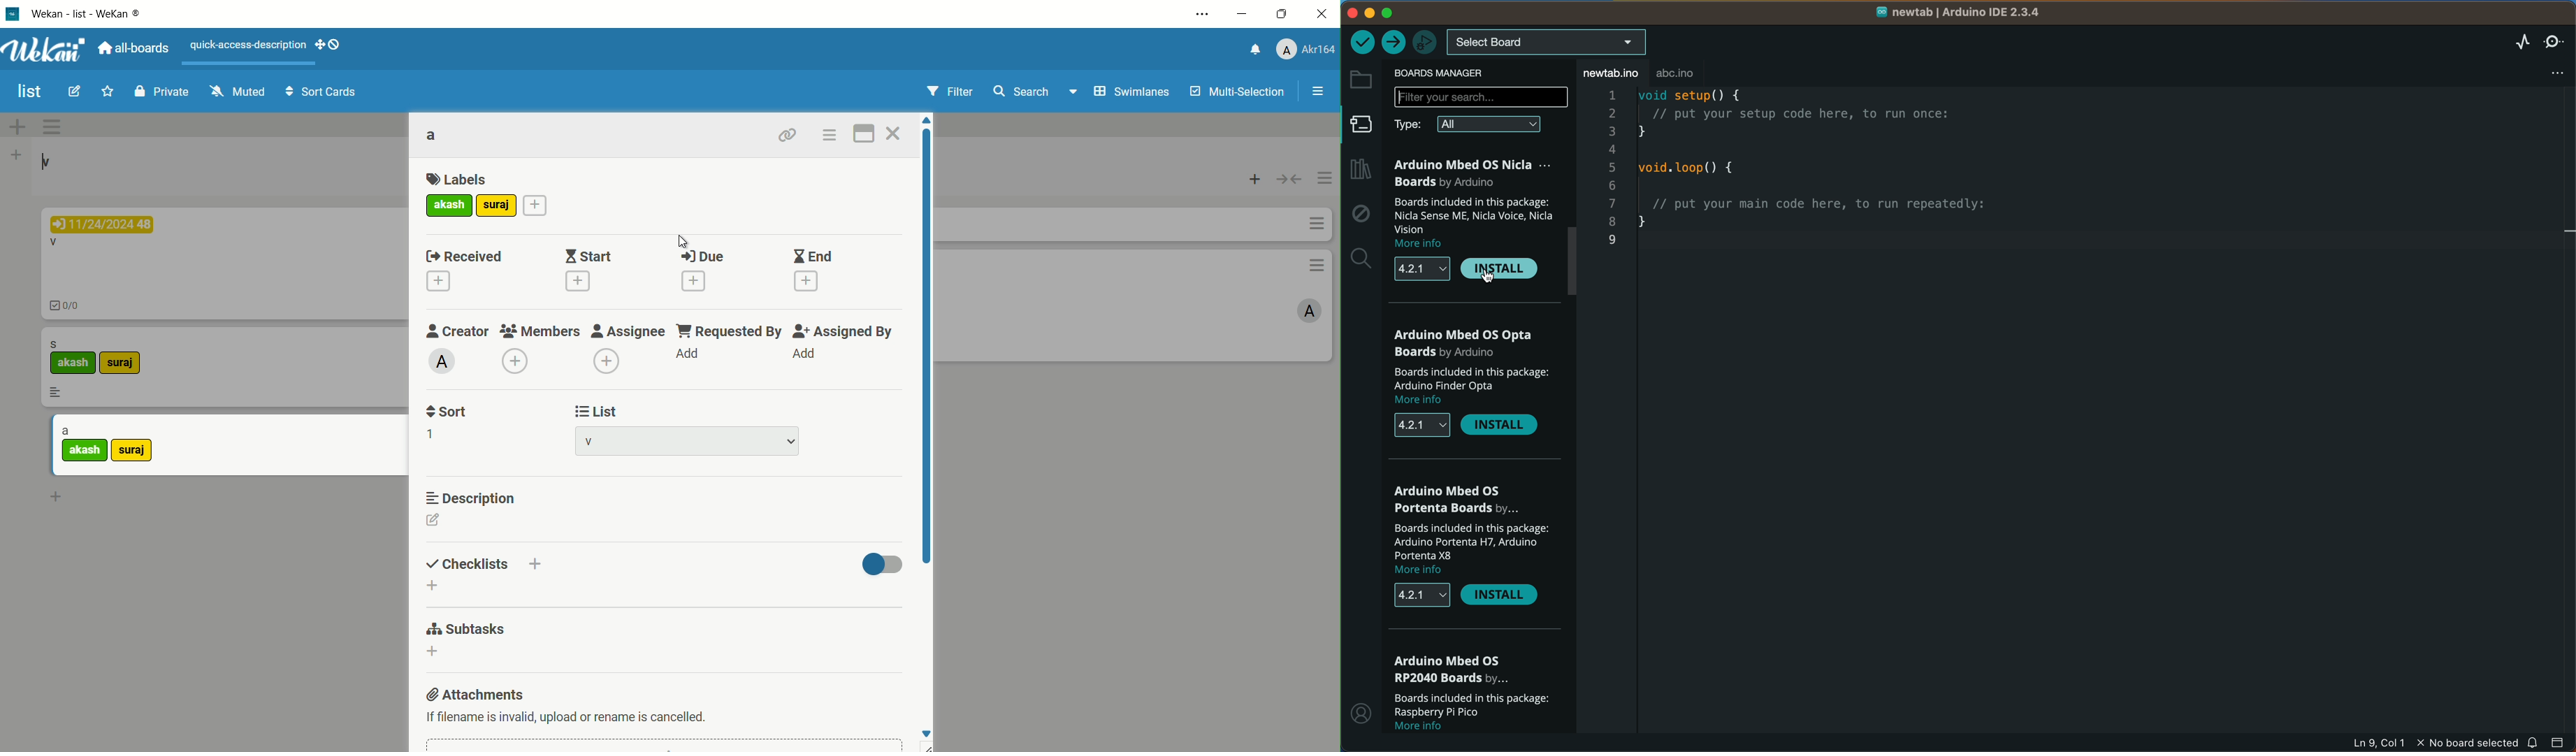 Image resolution: width=2576 pixels, height=756 pixels. I want to click on label1, so click(444, 282).